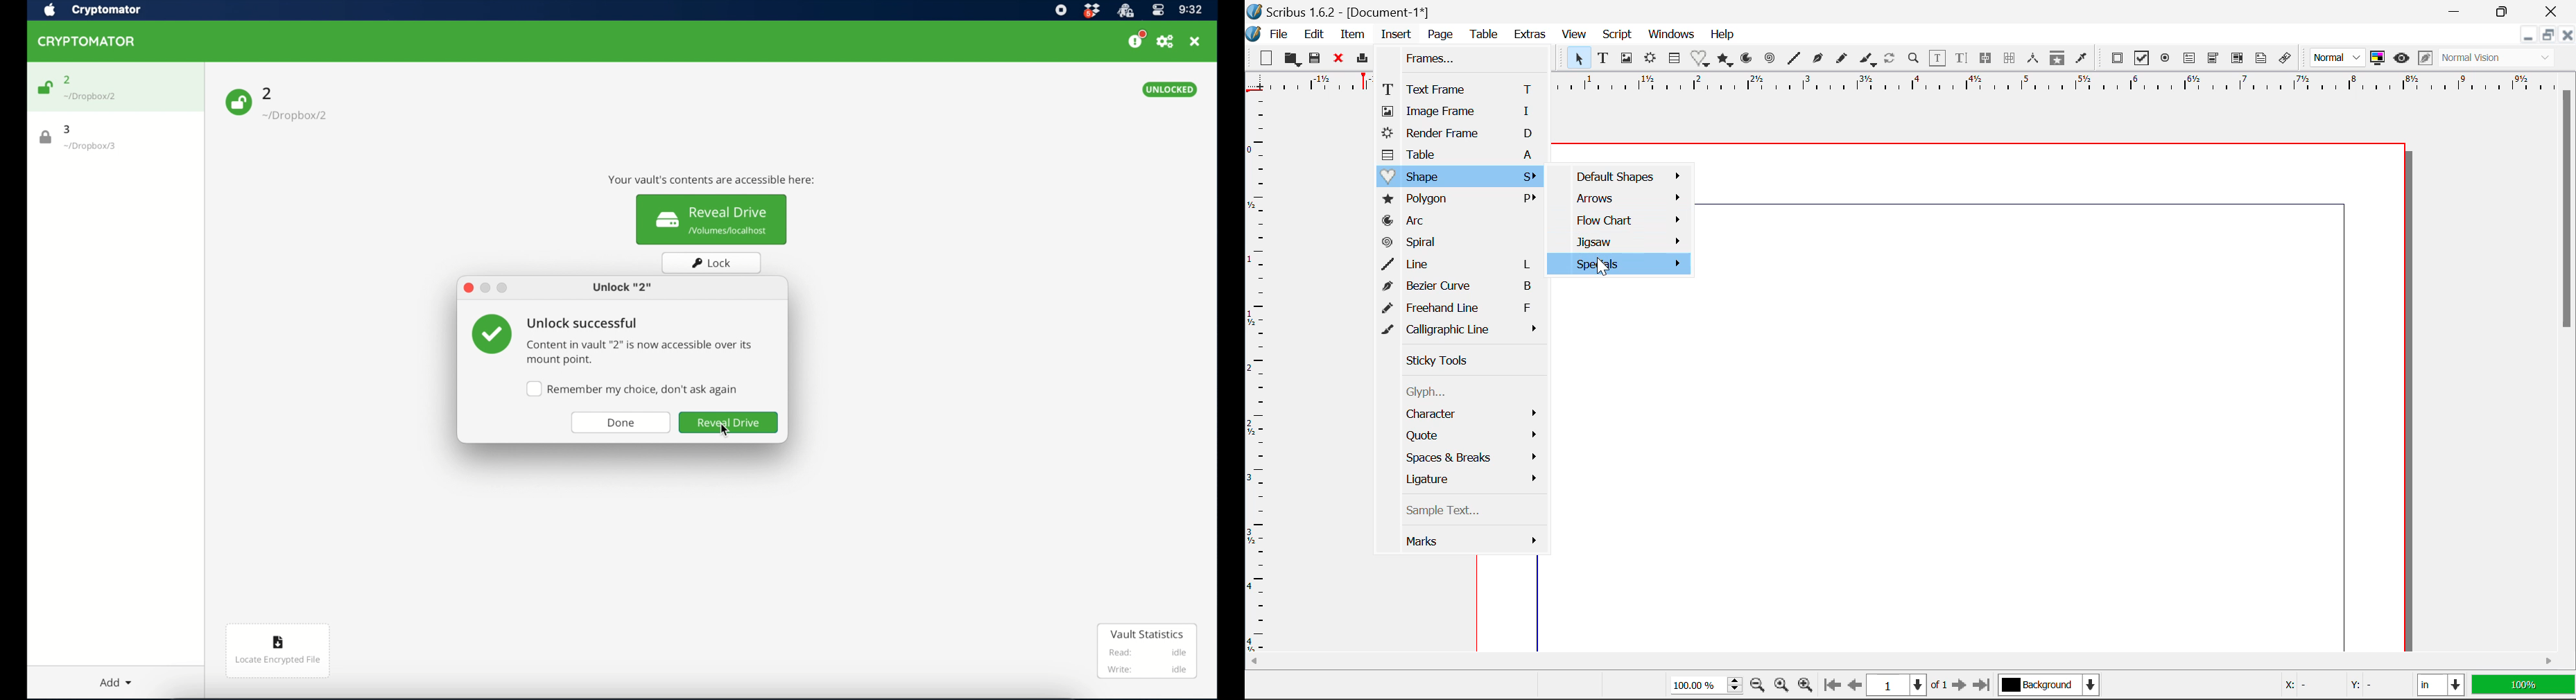  What do you see at coordinates (2260, 59) in the screenshot?
I see `Text Annotation` at bounding box center [2260, 59].